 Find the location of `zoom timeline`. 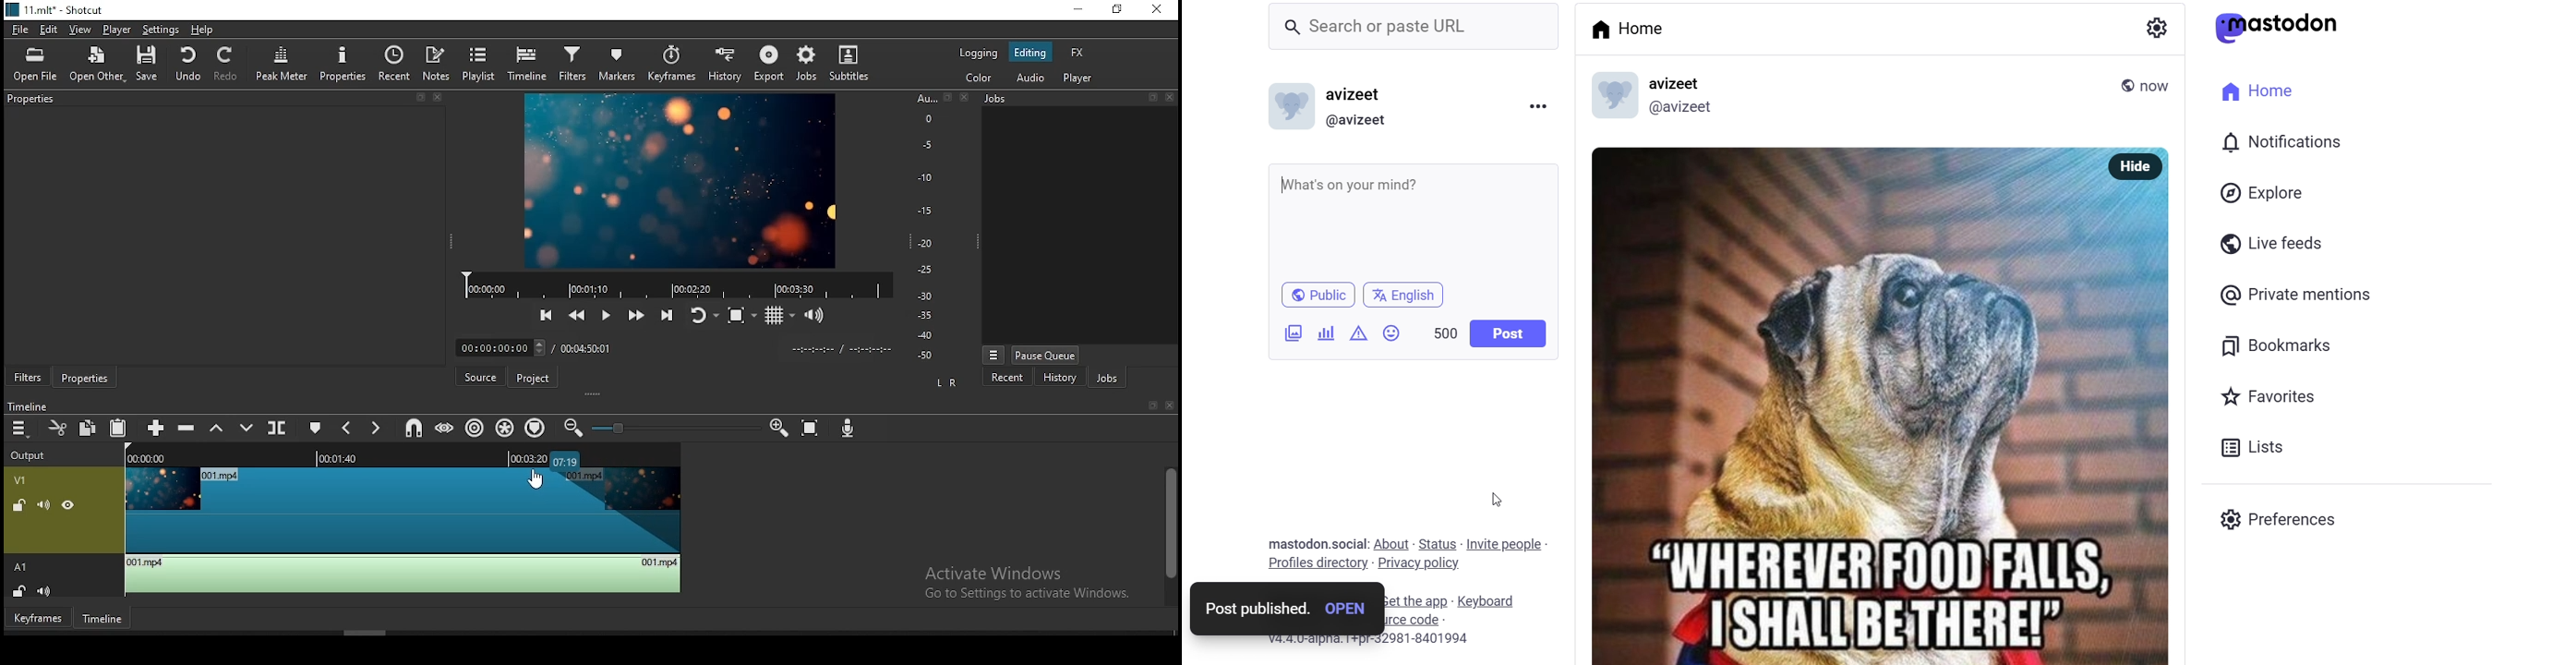

zoom timeline is located at coordinates (778, 428).